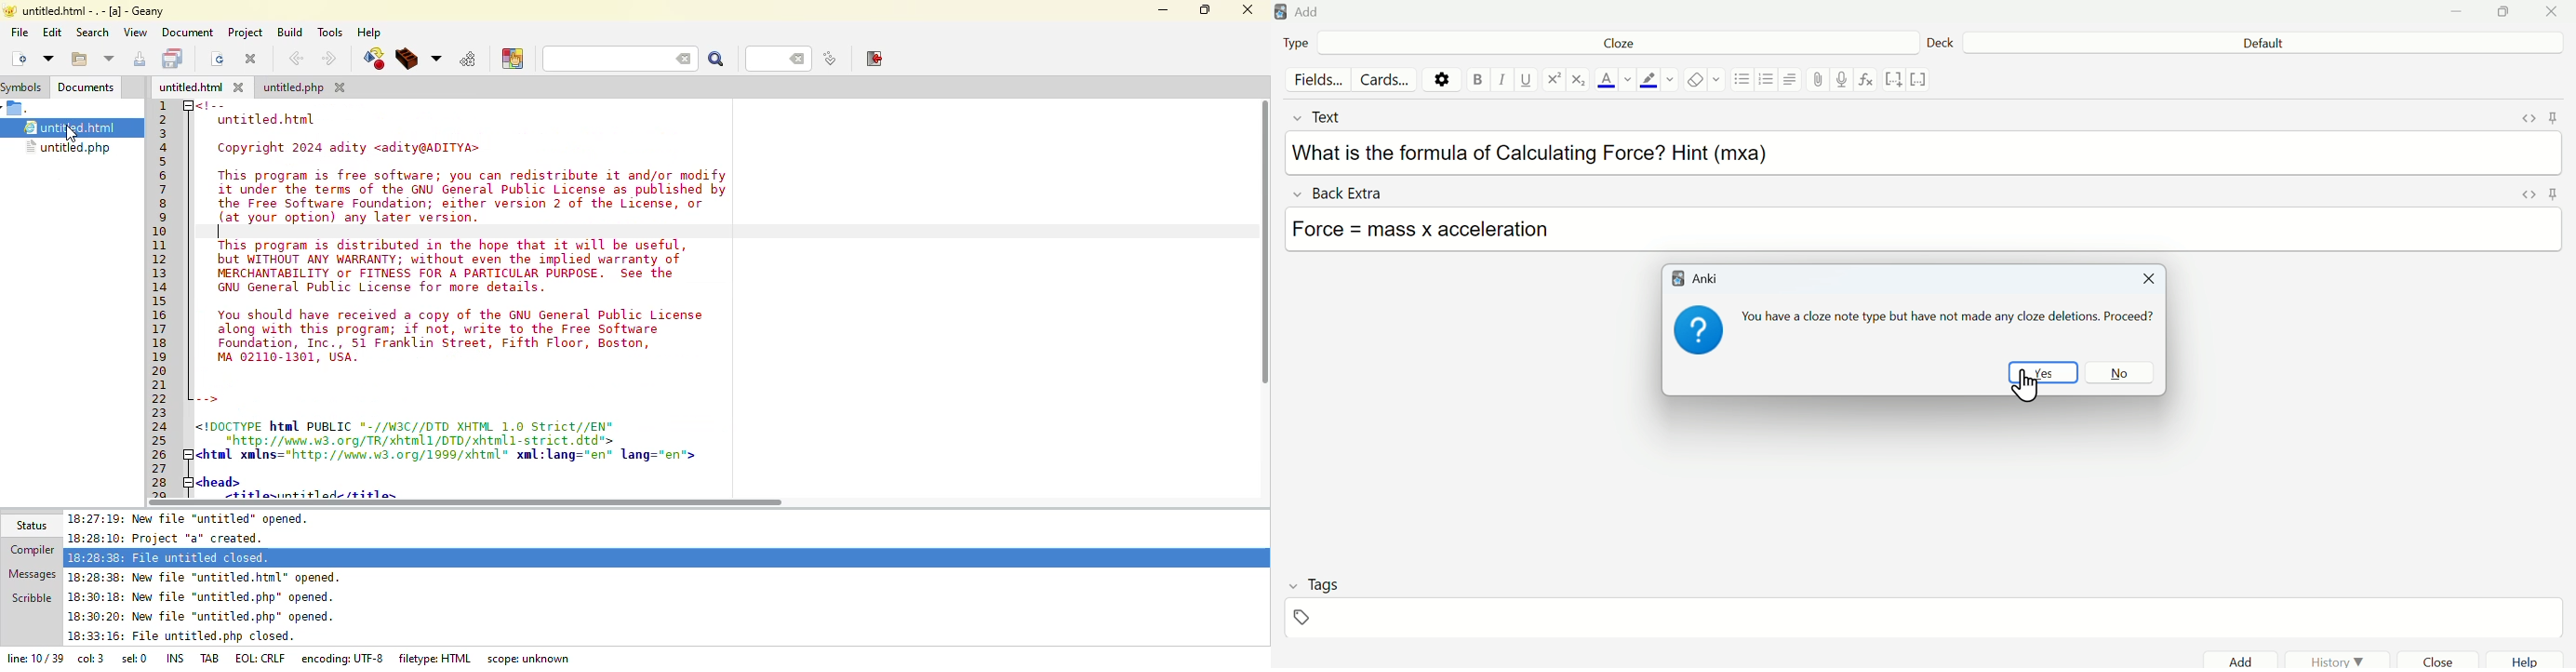 This screenshot has height=672, width=2576. I want to click on run or view, so click(468, 59).